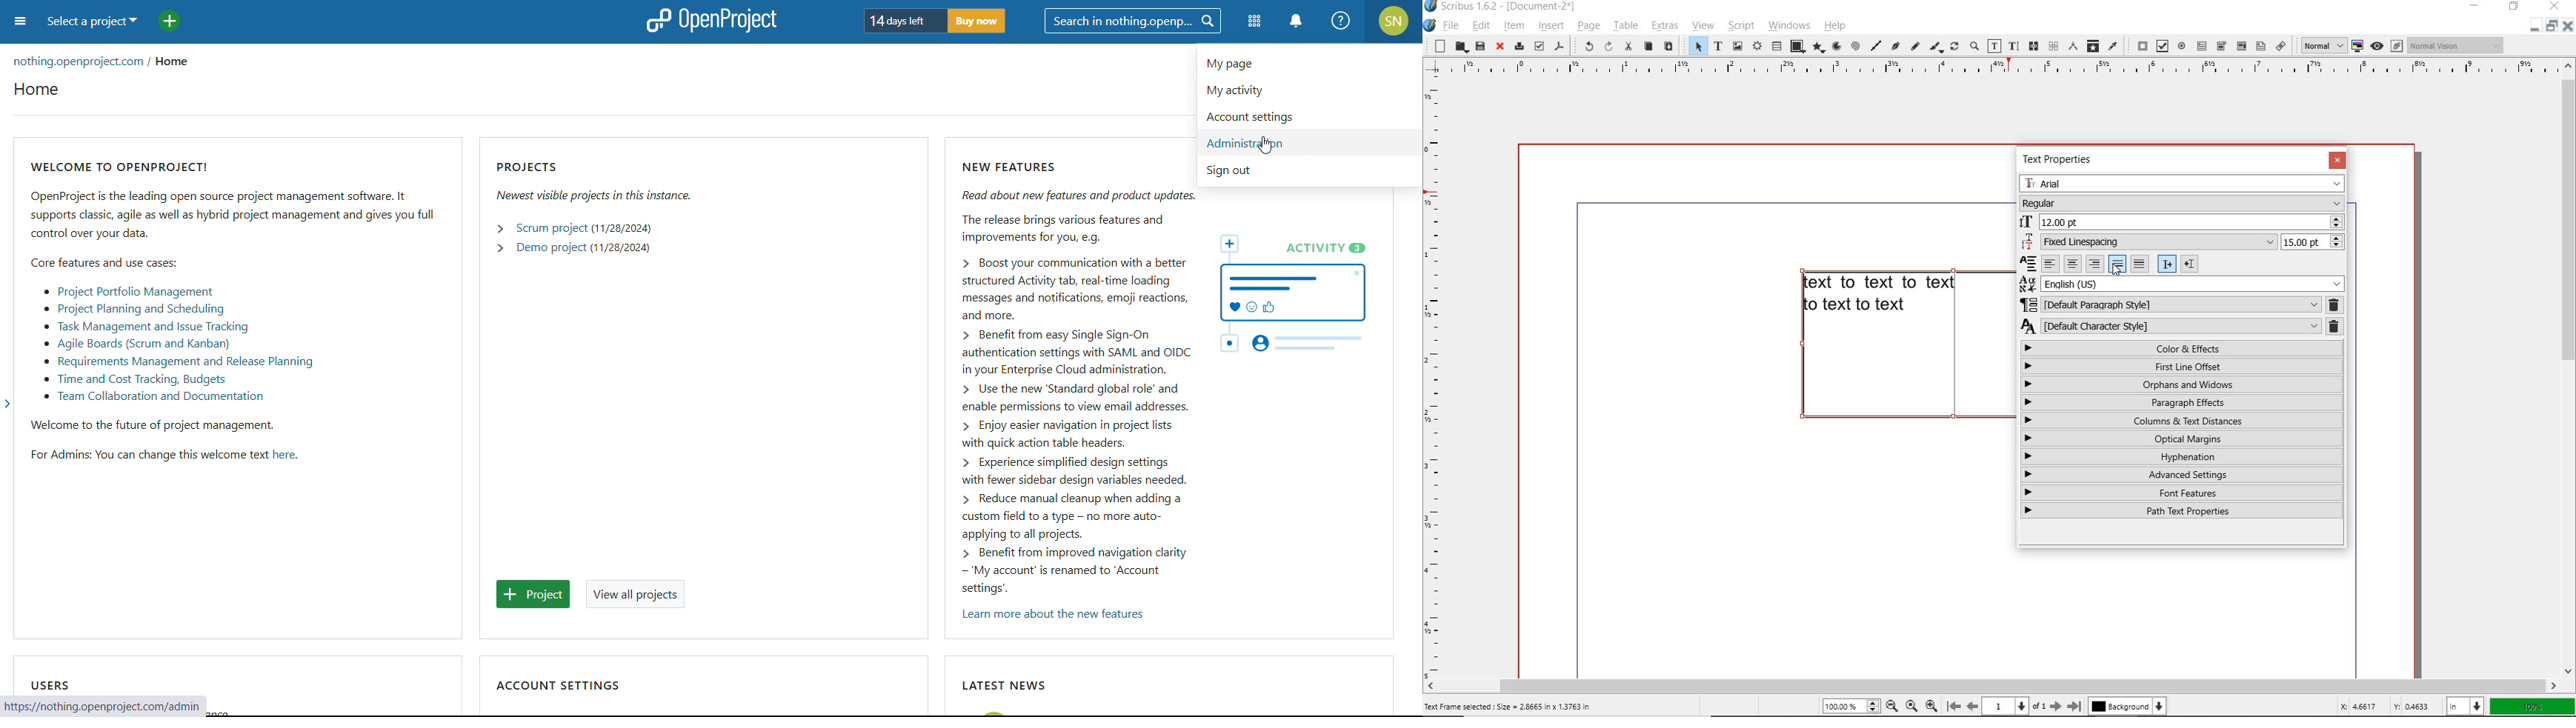 This screenshot has height=728, width=2576. What do you see at coordinates (1649, 47) in the screenshot?
I see `copy` at bounding box center [1649, 47].